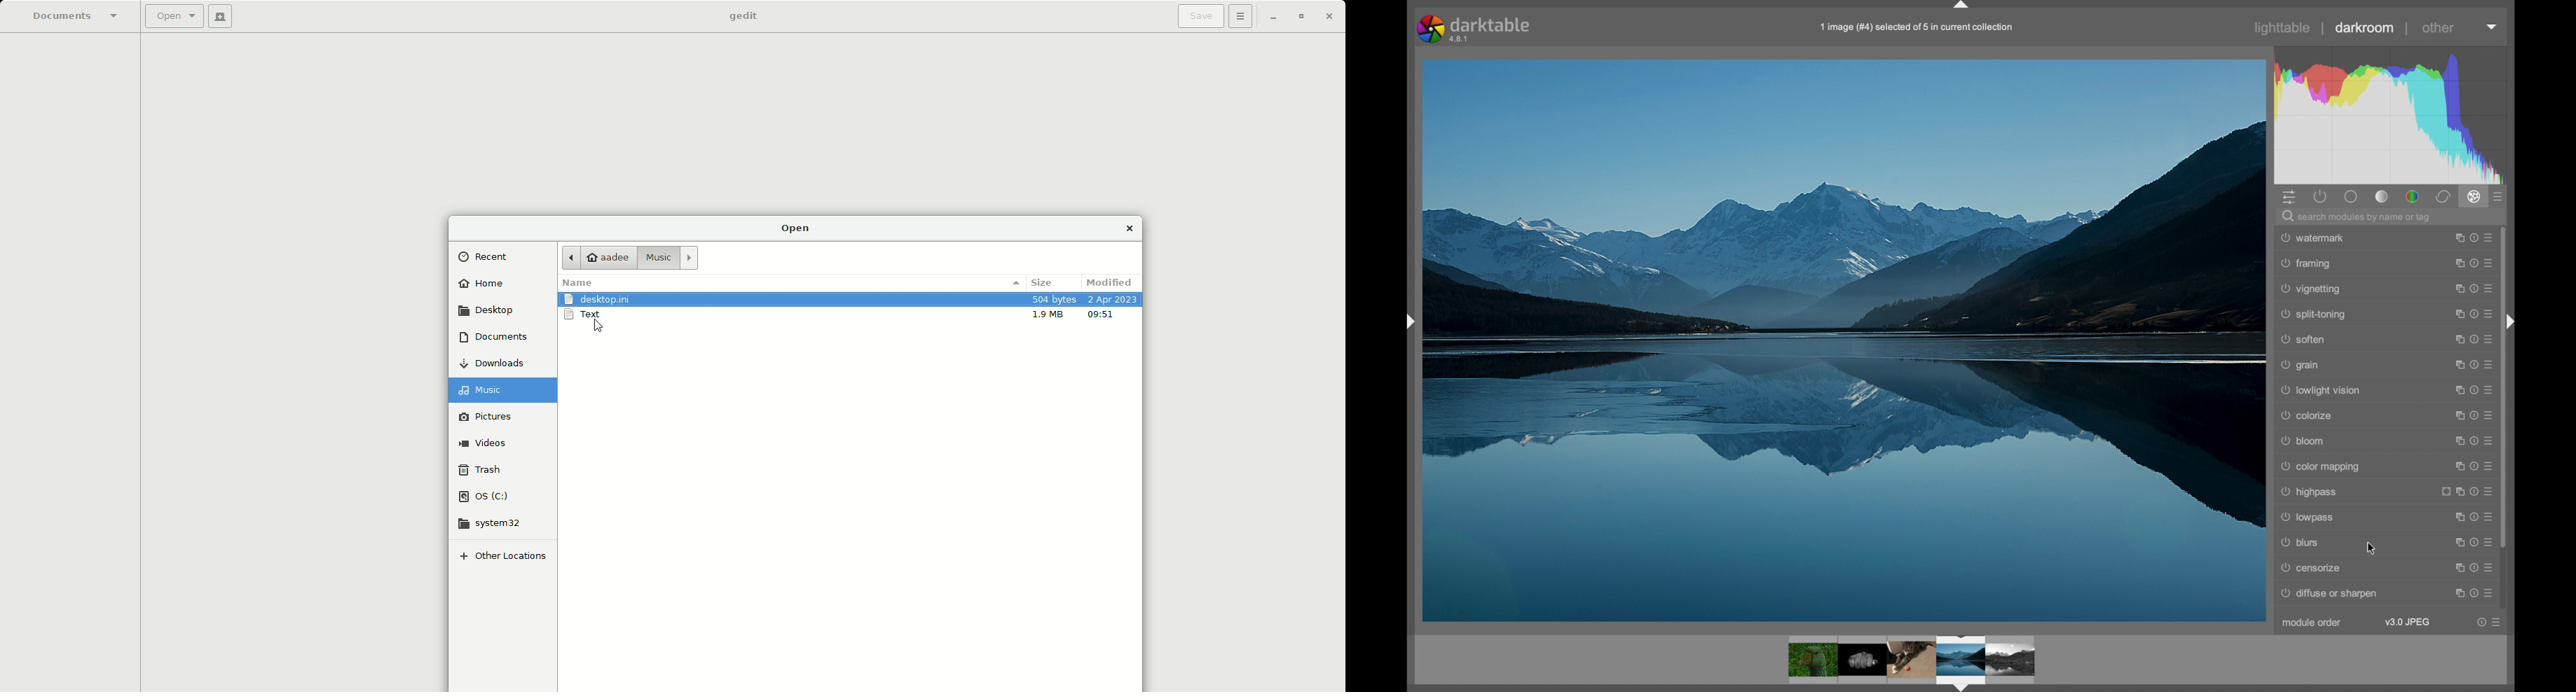 This screenshot has width=2576, height=700. Describe the element at coordinates (797, 228) in the screenshot. I see `Open` at that location.